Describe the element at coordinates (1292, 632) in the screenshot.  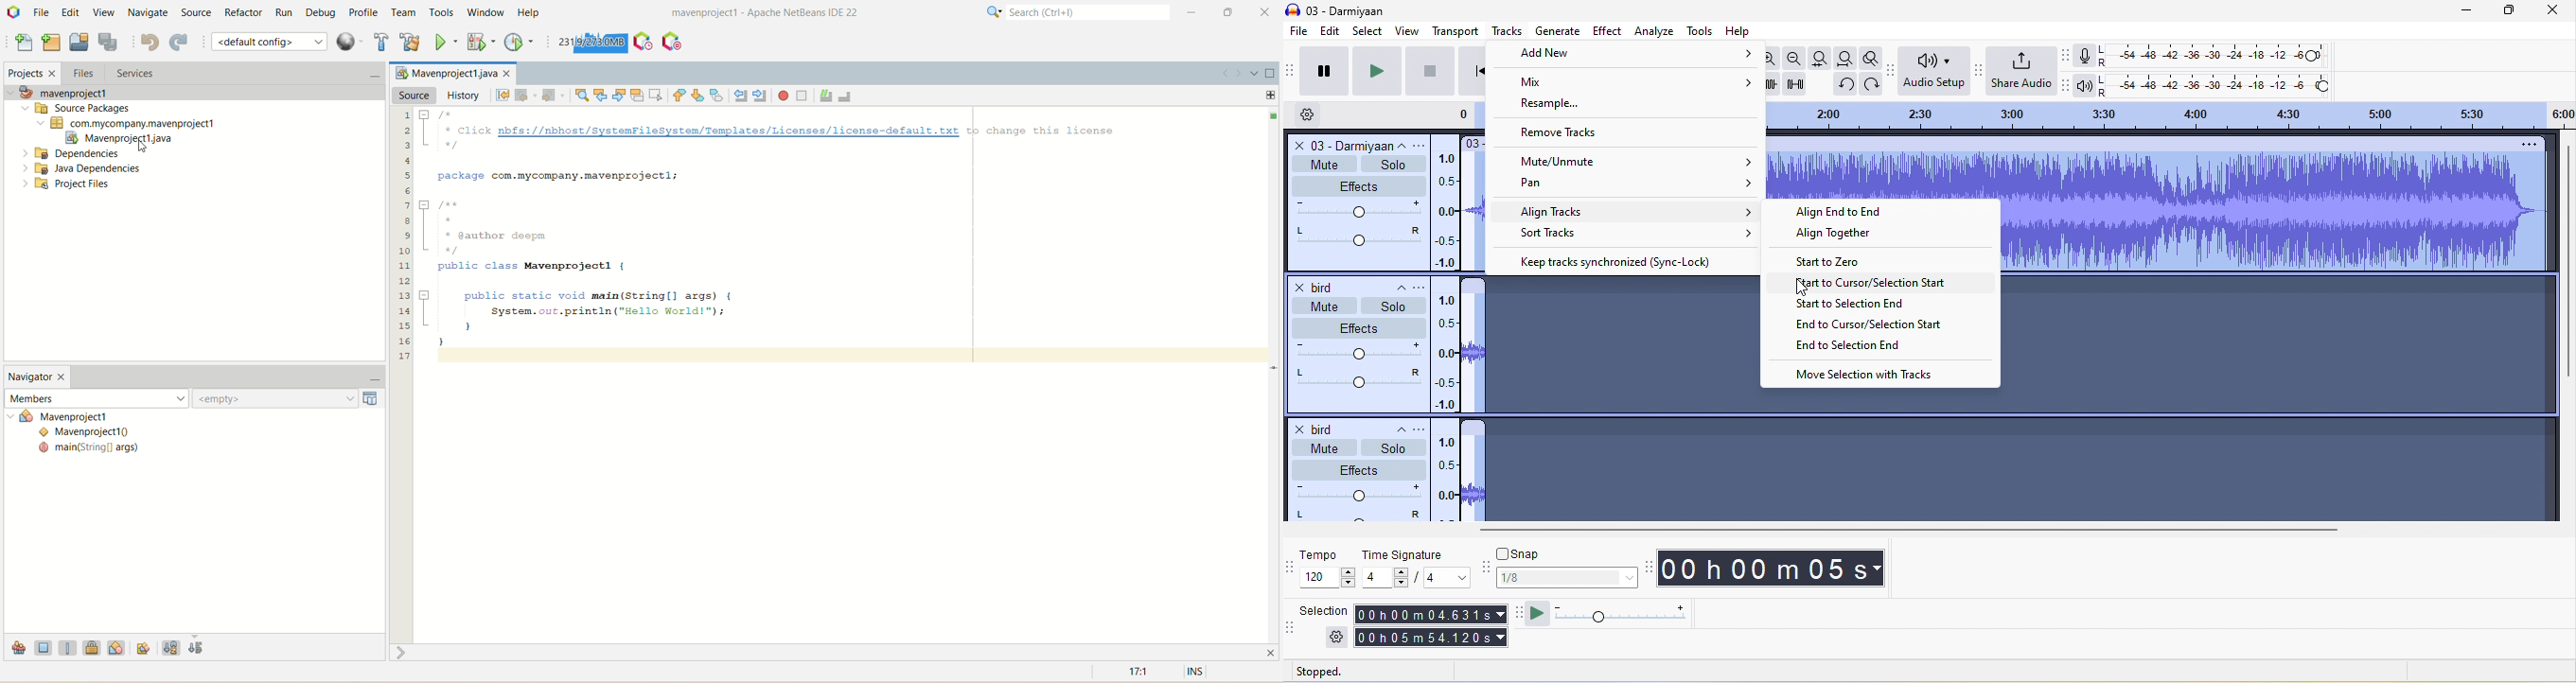
I see `audacity selection toolbar` at that location.